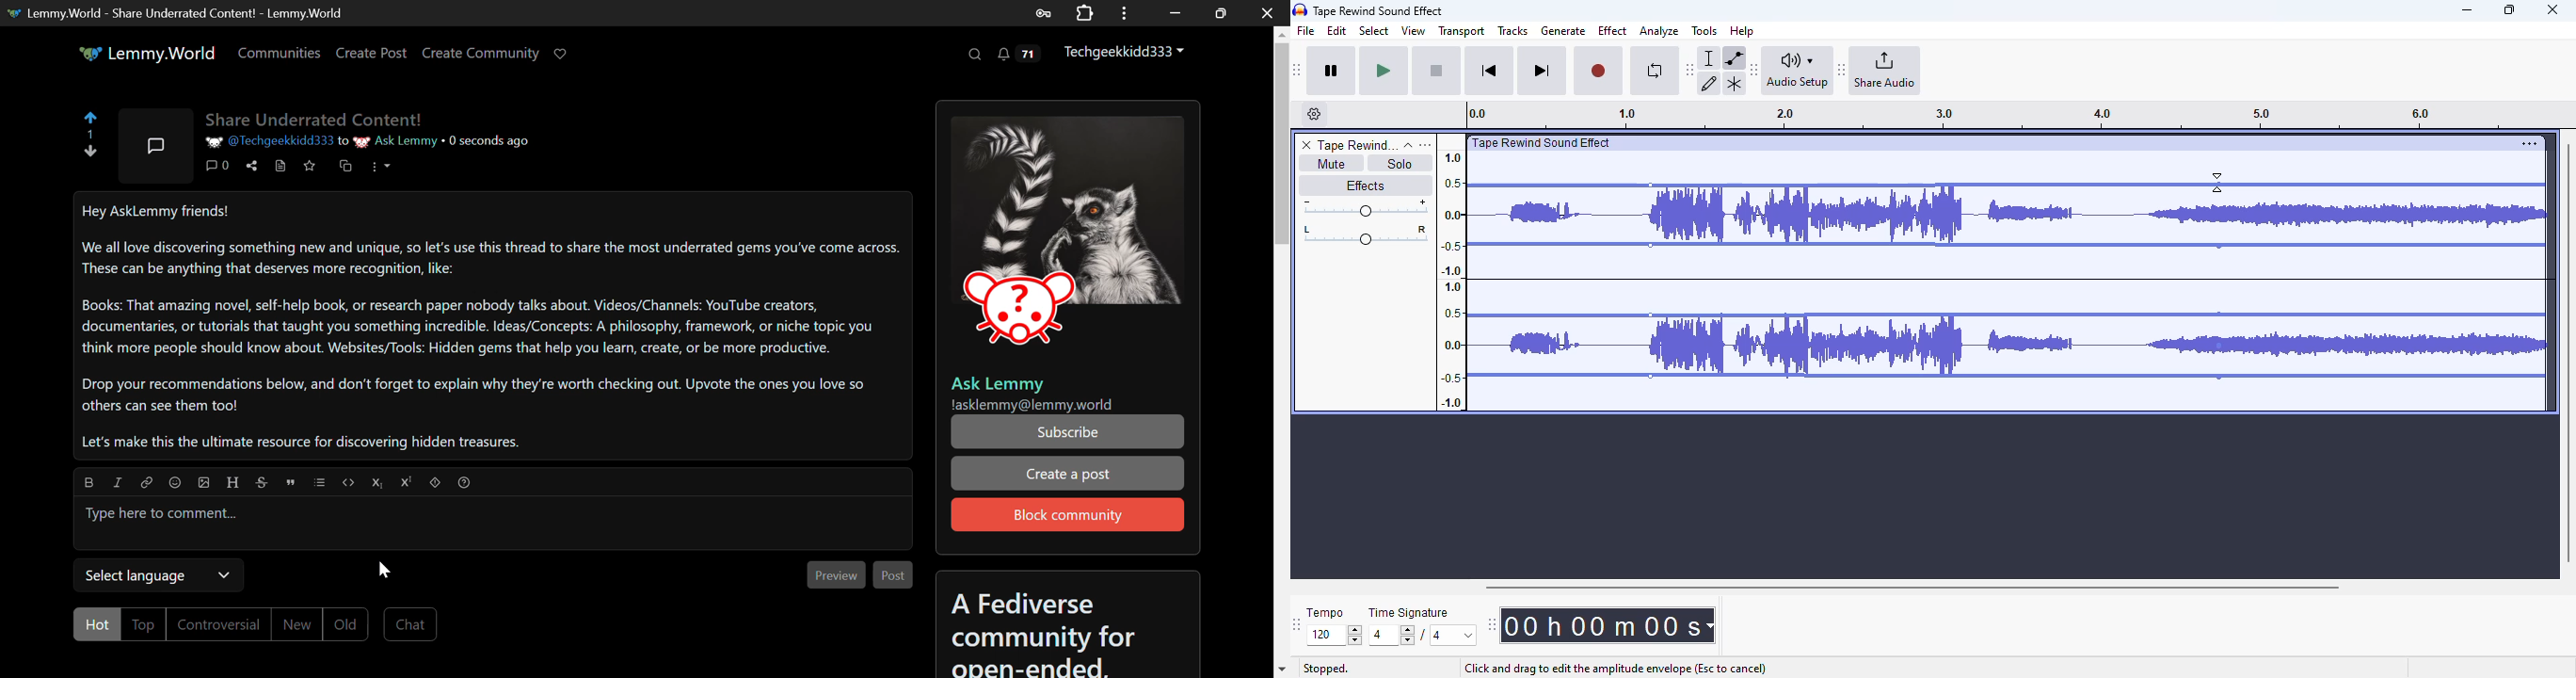 This screenshot has height=700, width=2576. What do you see at coordinates (153, 146) in the screenshot?
I see `Community Post Icon` at bounding box center [153, 146].